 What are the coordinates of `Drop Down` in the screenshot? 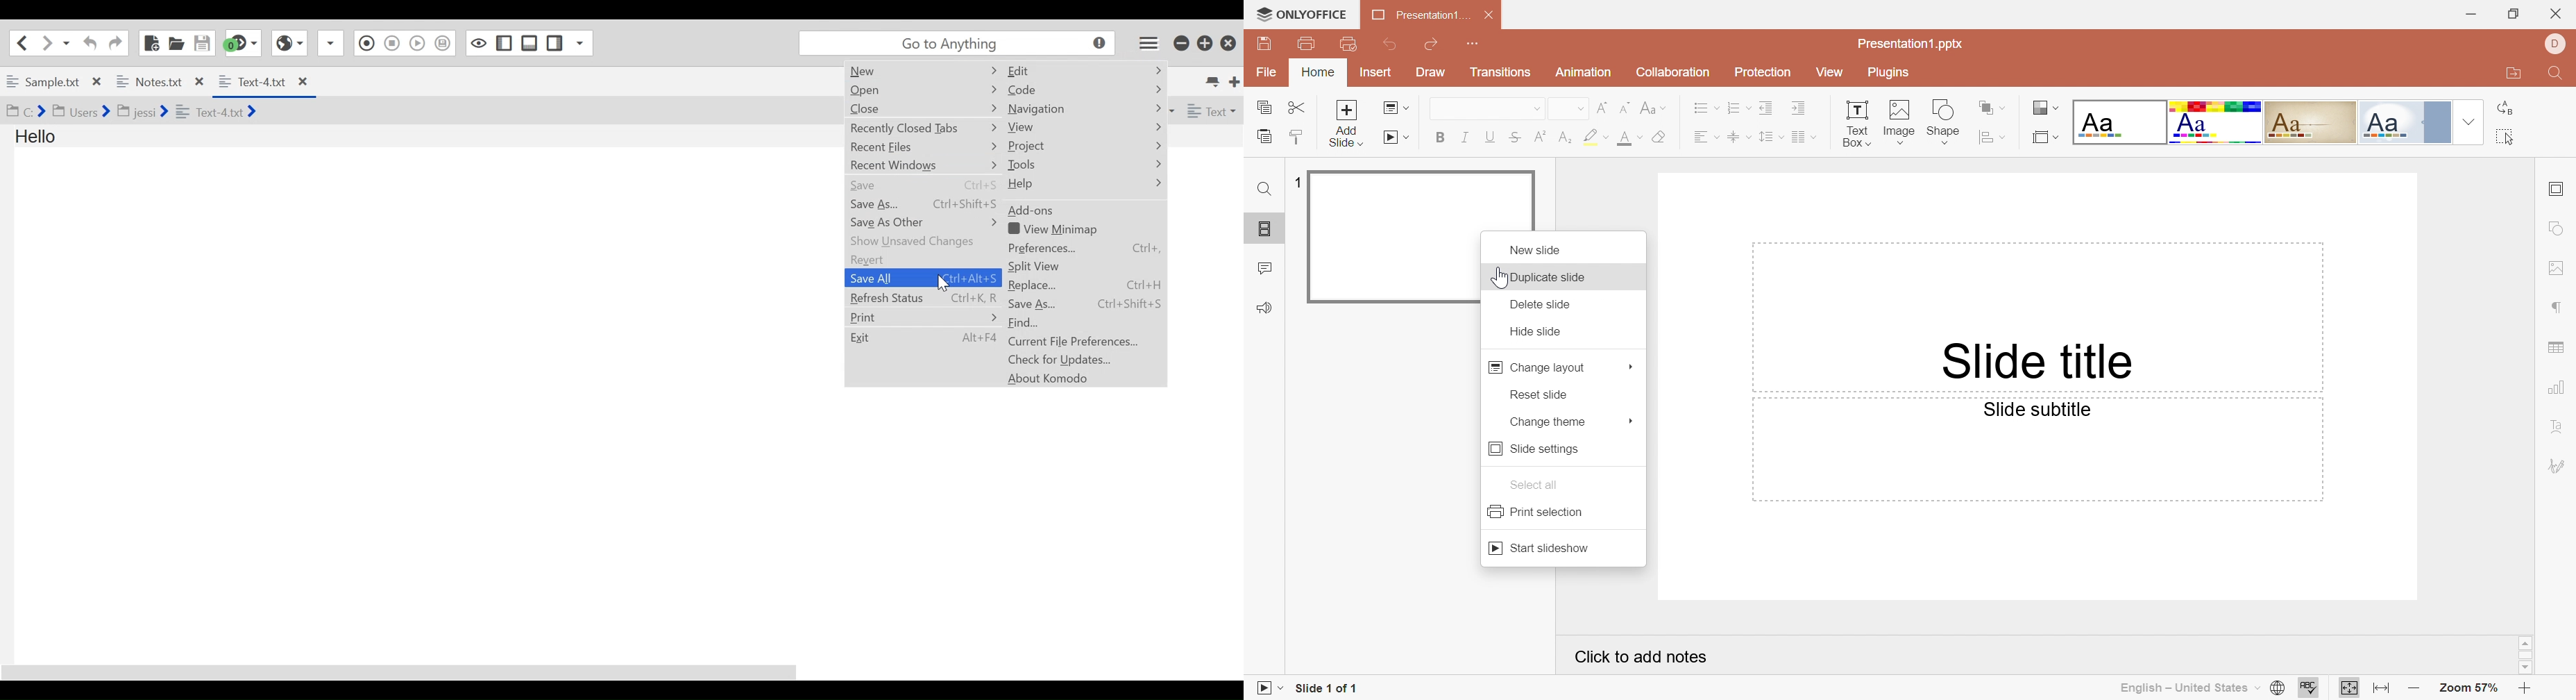 It's located at (2257, 688).